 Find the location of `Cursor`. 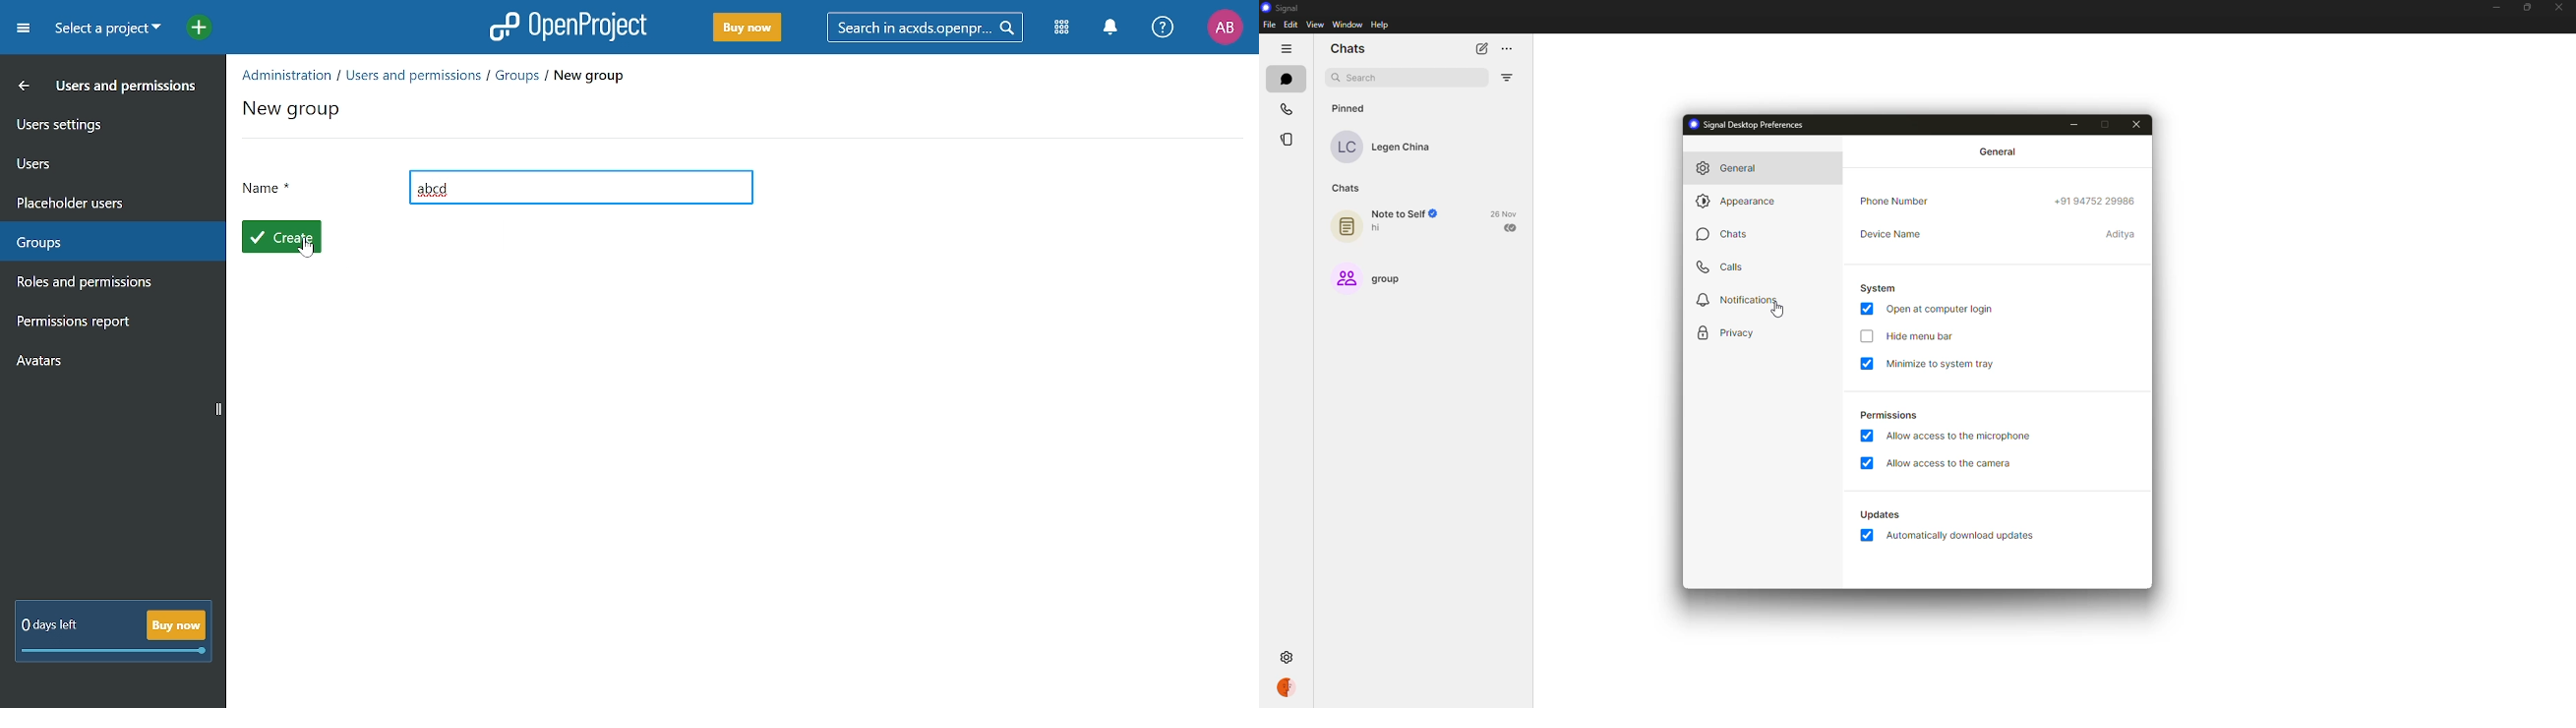

Cursor is located at coordinates (308, 250).